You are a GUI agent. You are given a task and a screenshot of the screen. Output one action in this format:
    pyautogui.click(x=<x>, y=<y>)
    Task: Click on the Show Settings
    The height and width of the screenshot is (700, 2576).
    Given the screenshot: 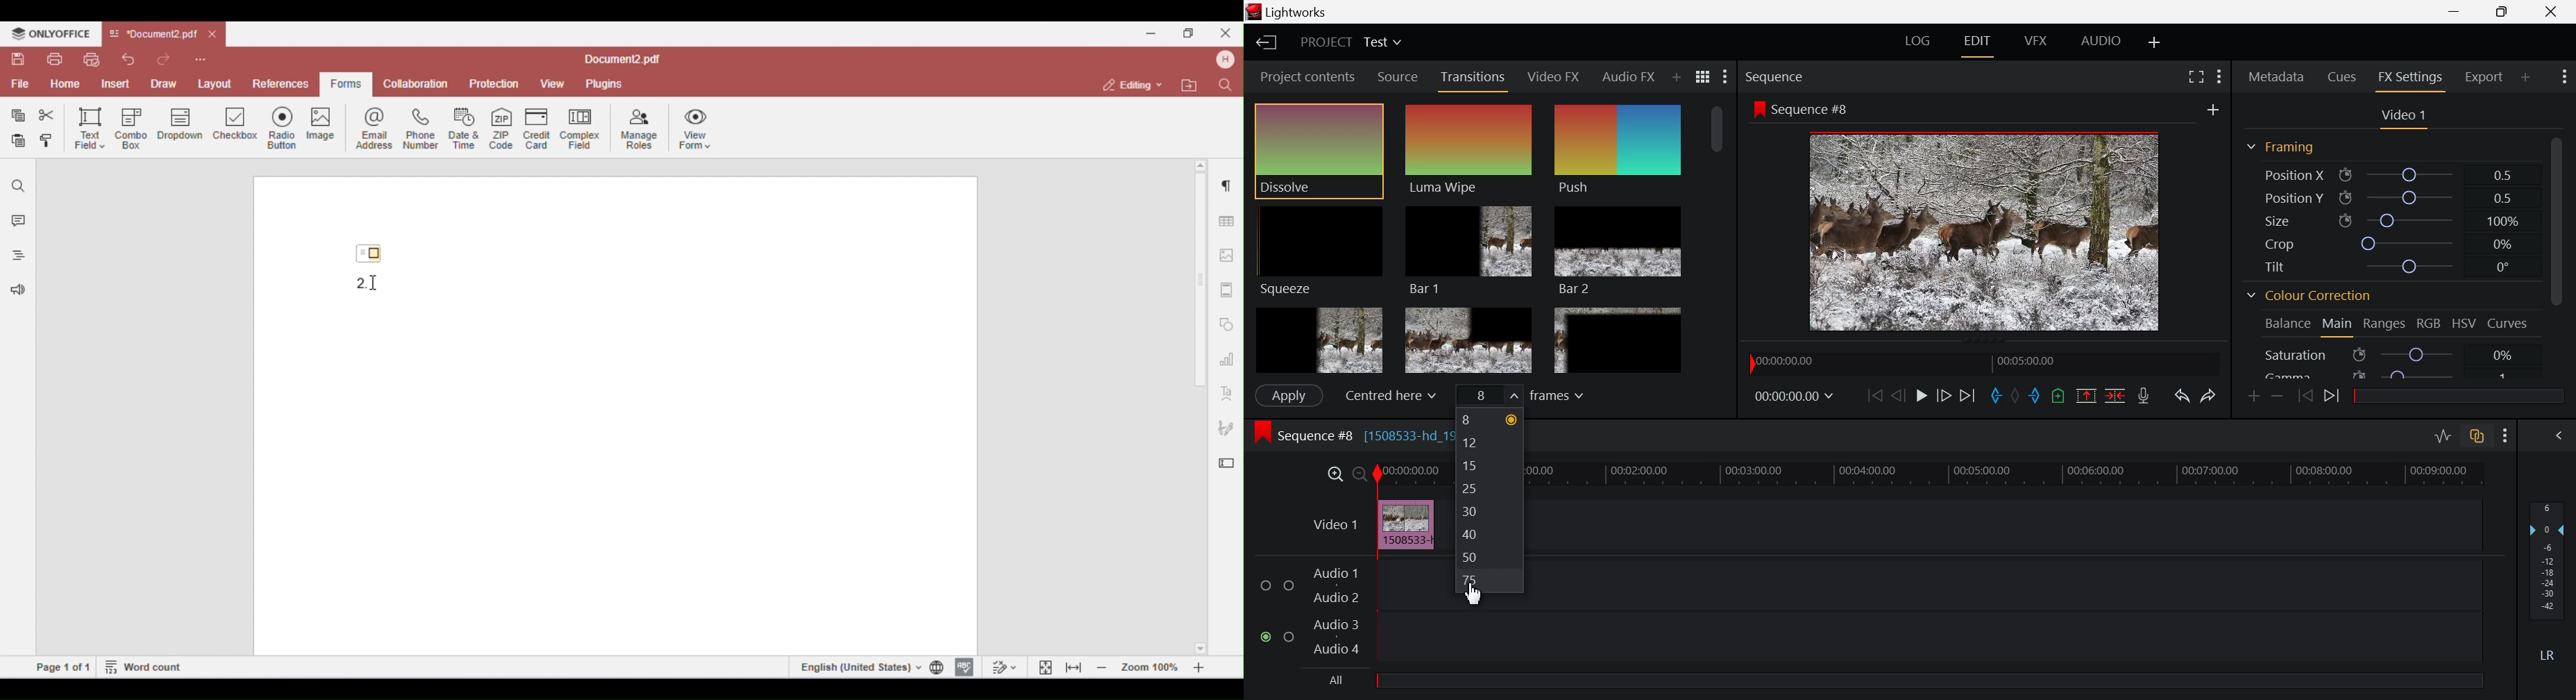 What is the action you would take?
    pyautogui.click(x=2564, y=76)
    